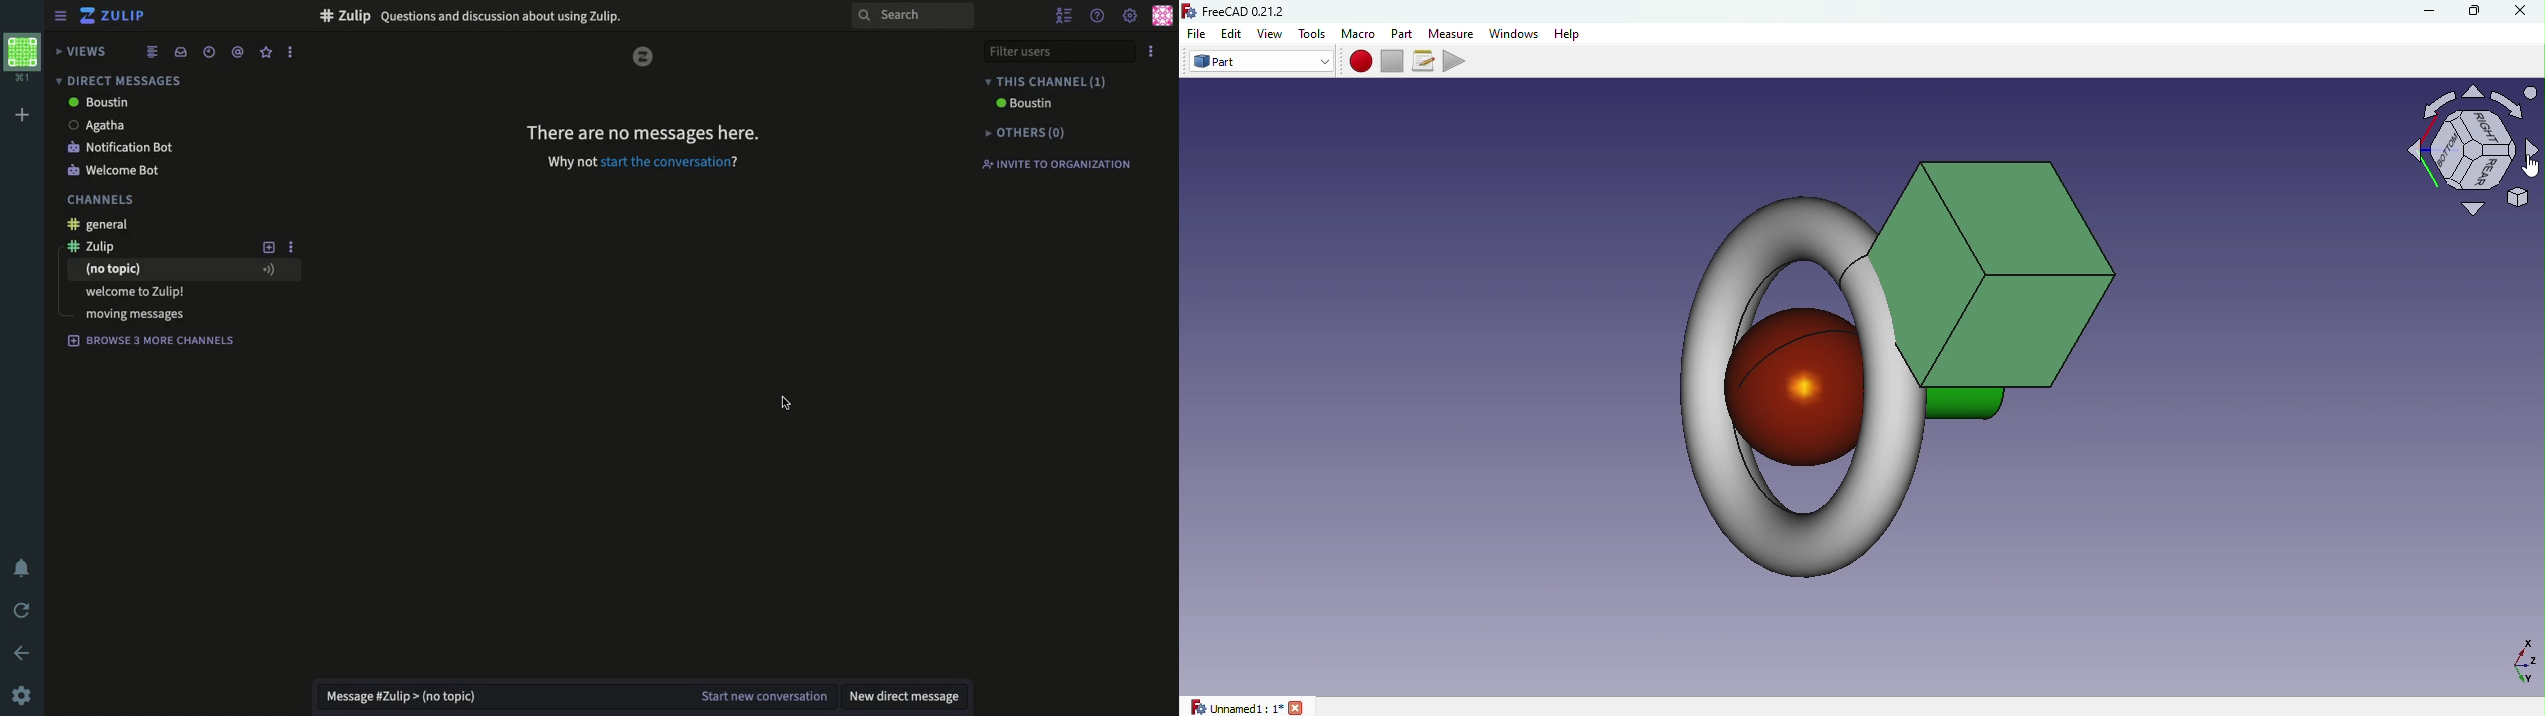  I want to click on help, so click(1097, 16).